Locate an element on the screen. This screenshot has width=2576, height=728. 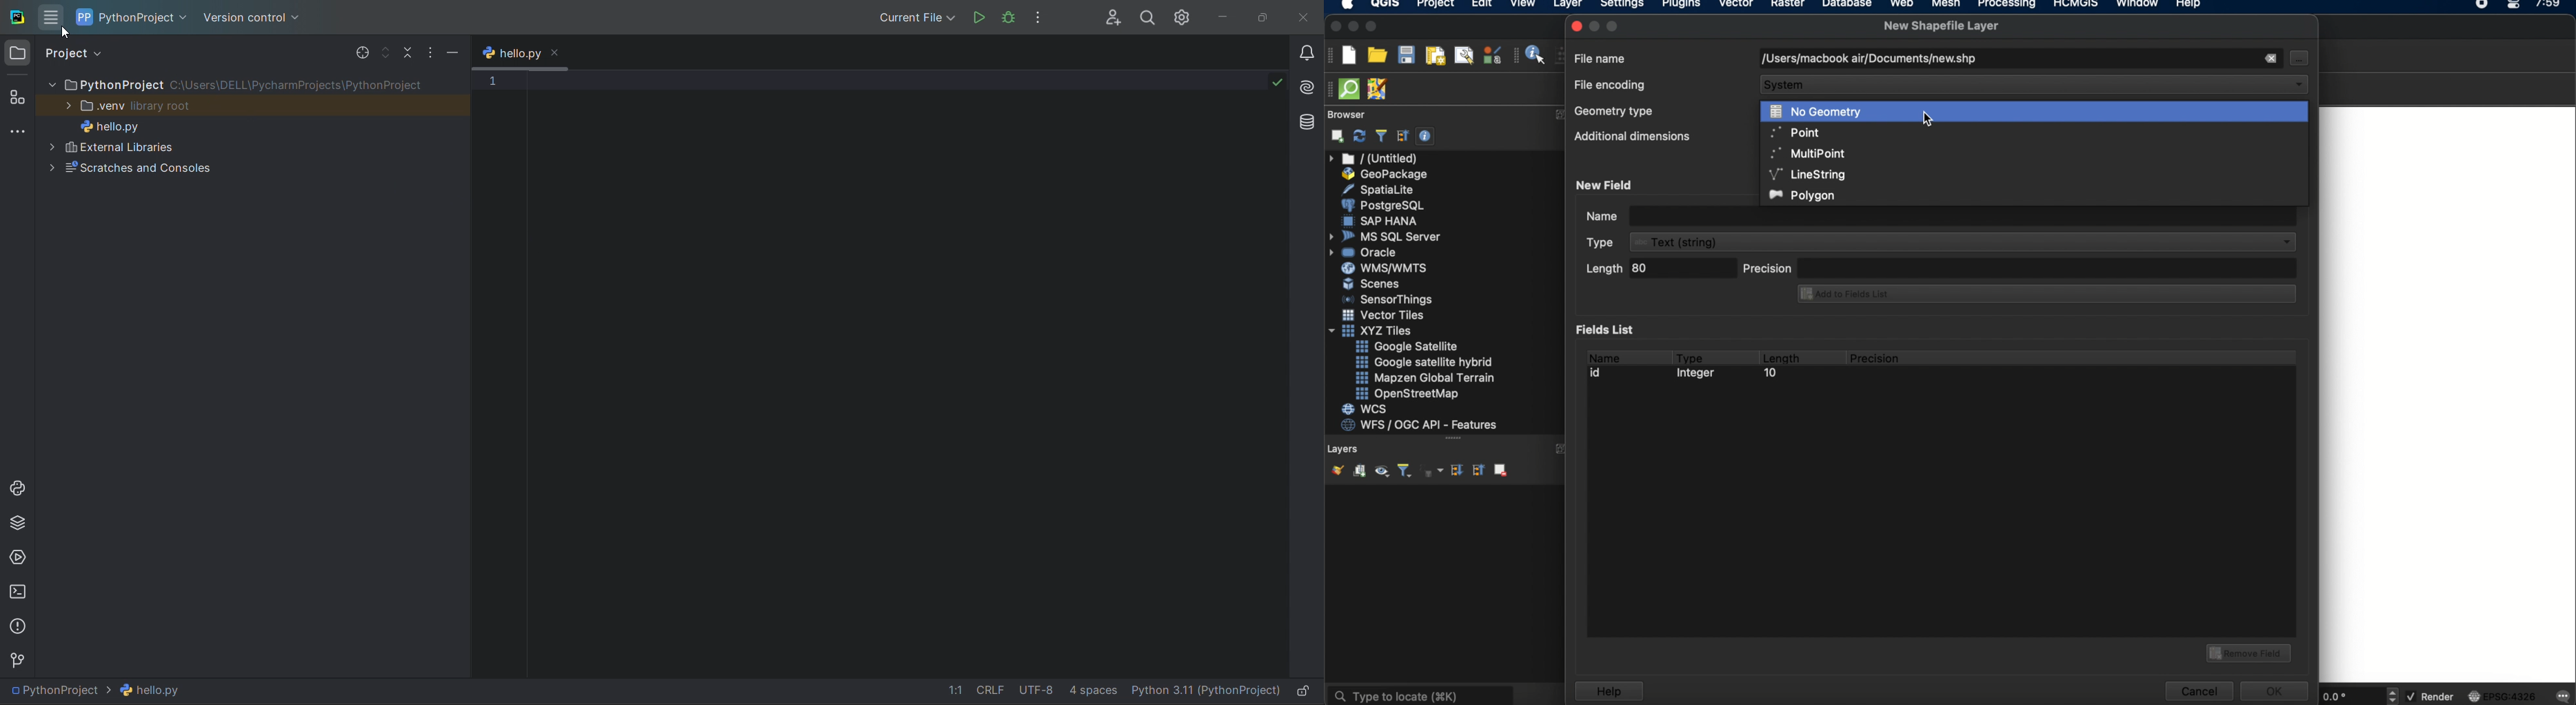
options is located at coordinates (1044, 18).